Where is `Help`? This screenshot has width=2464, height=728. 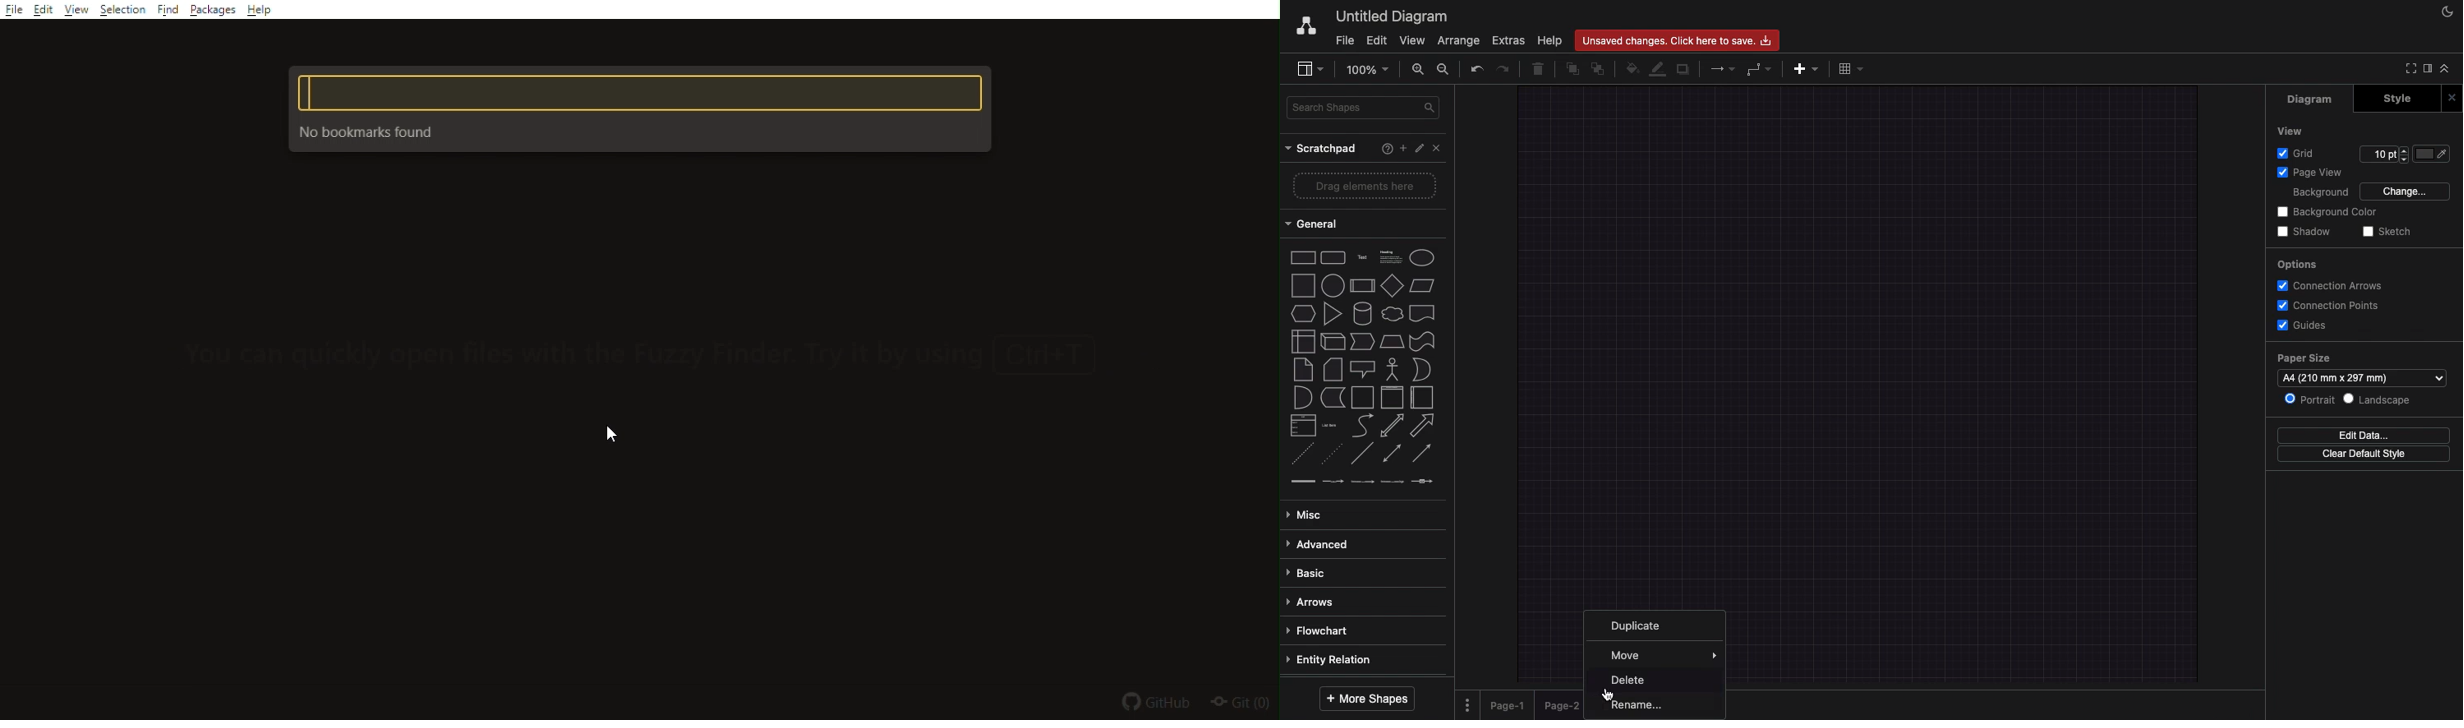
Help is located at coordinates (1385, 148).